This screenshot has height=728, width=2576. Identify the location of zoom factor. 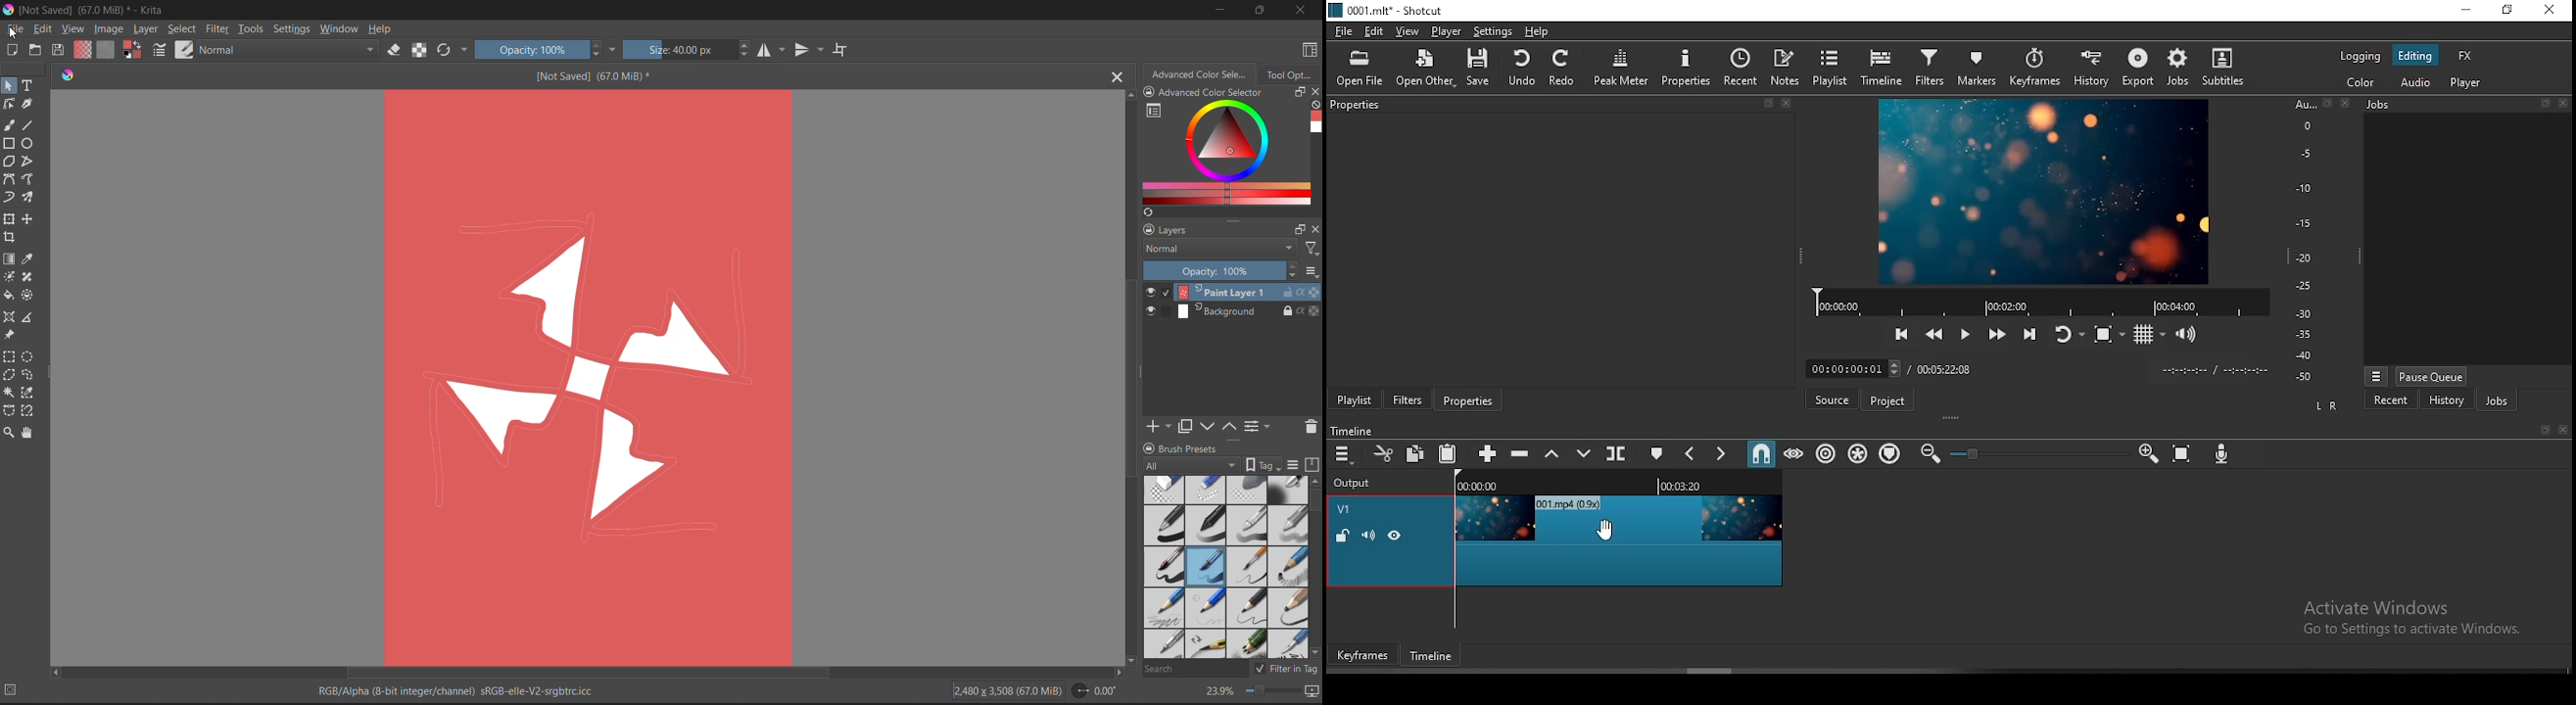
(1221, 691).